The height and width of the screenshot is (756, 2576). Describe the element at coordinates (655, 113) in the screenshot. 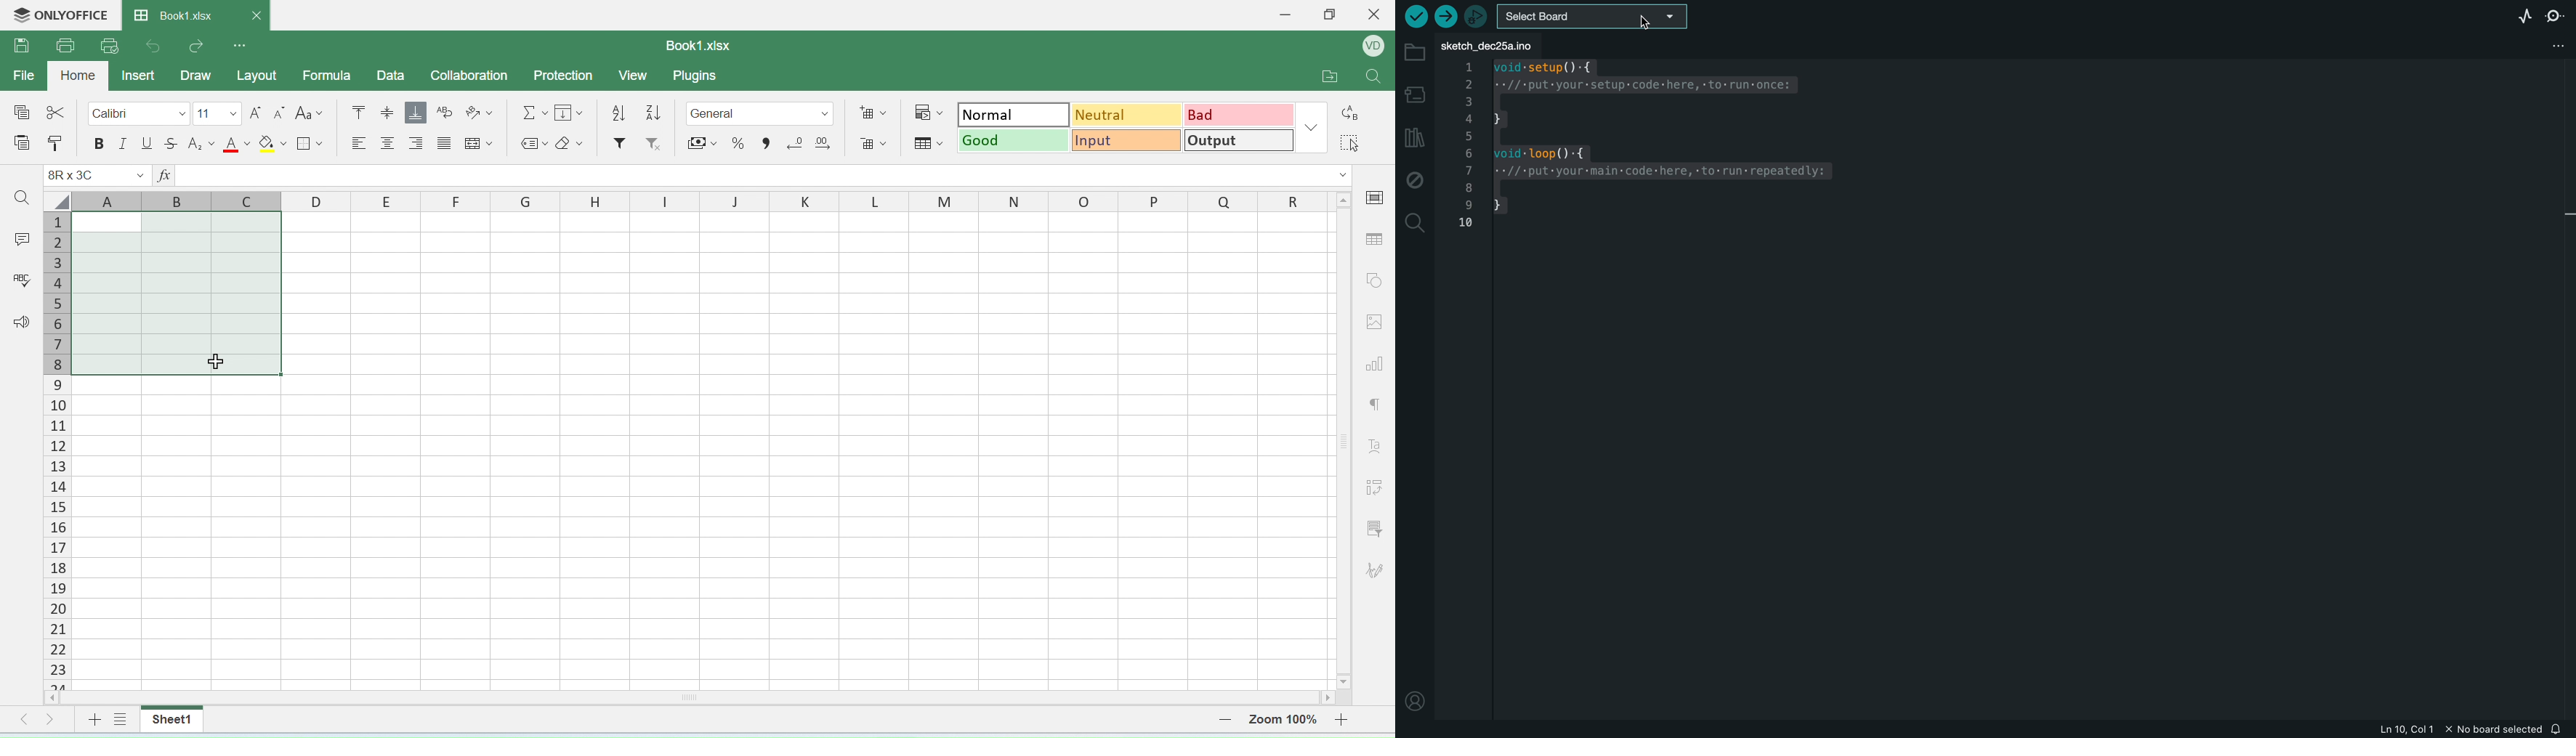

I see `ascending order` at that location.